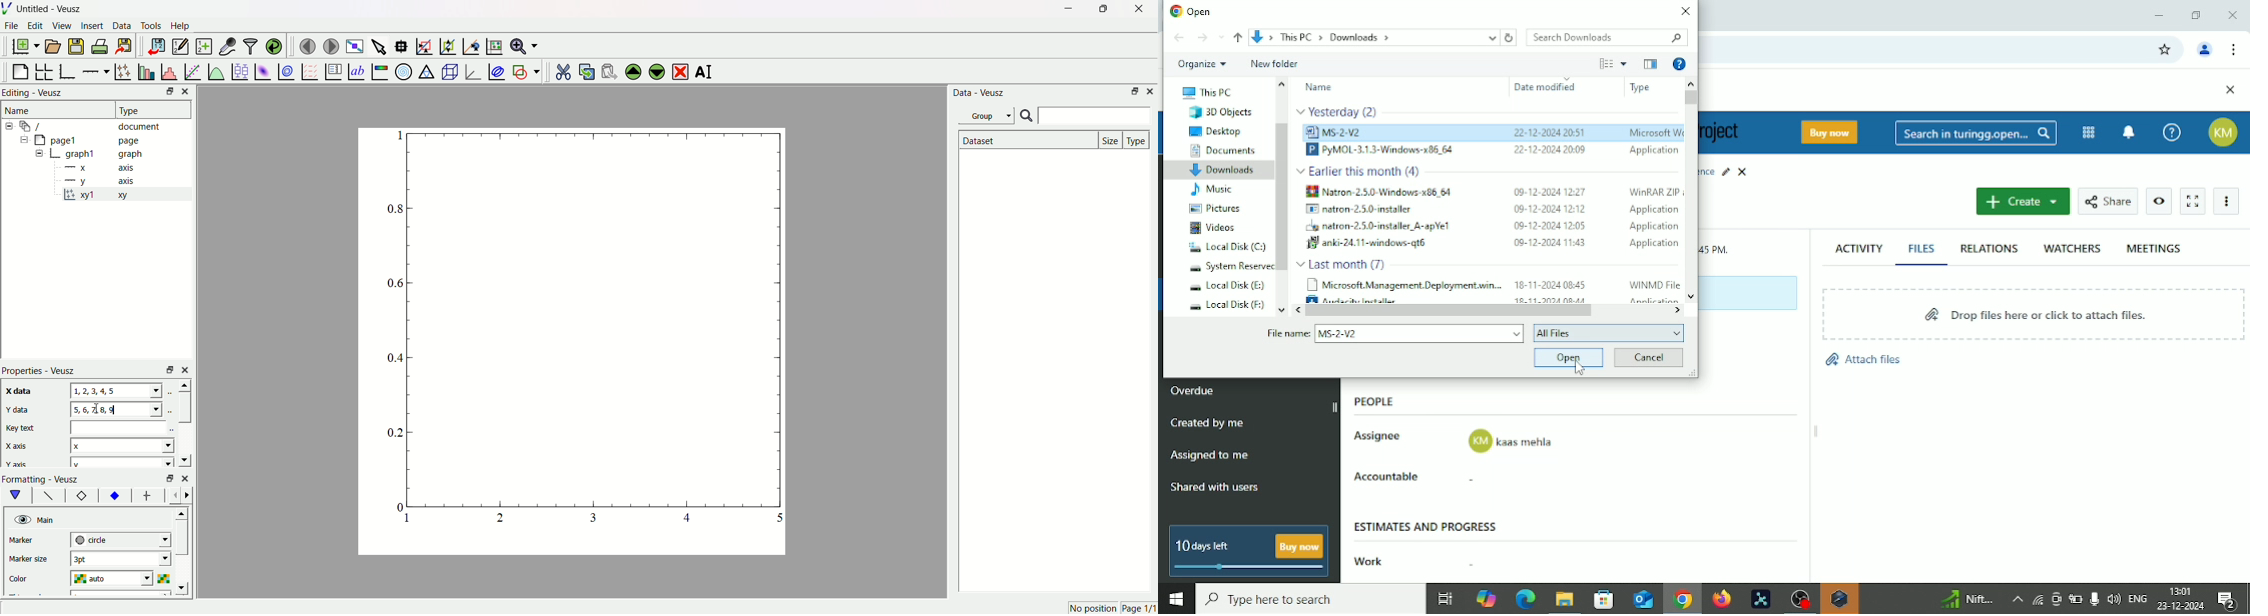  What do you see at coordinates (1092, 608) in the screenshot?
I see `no position` at bounding box center [1092, 608].